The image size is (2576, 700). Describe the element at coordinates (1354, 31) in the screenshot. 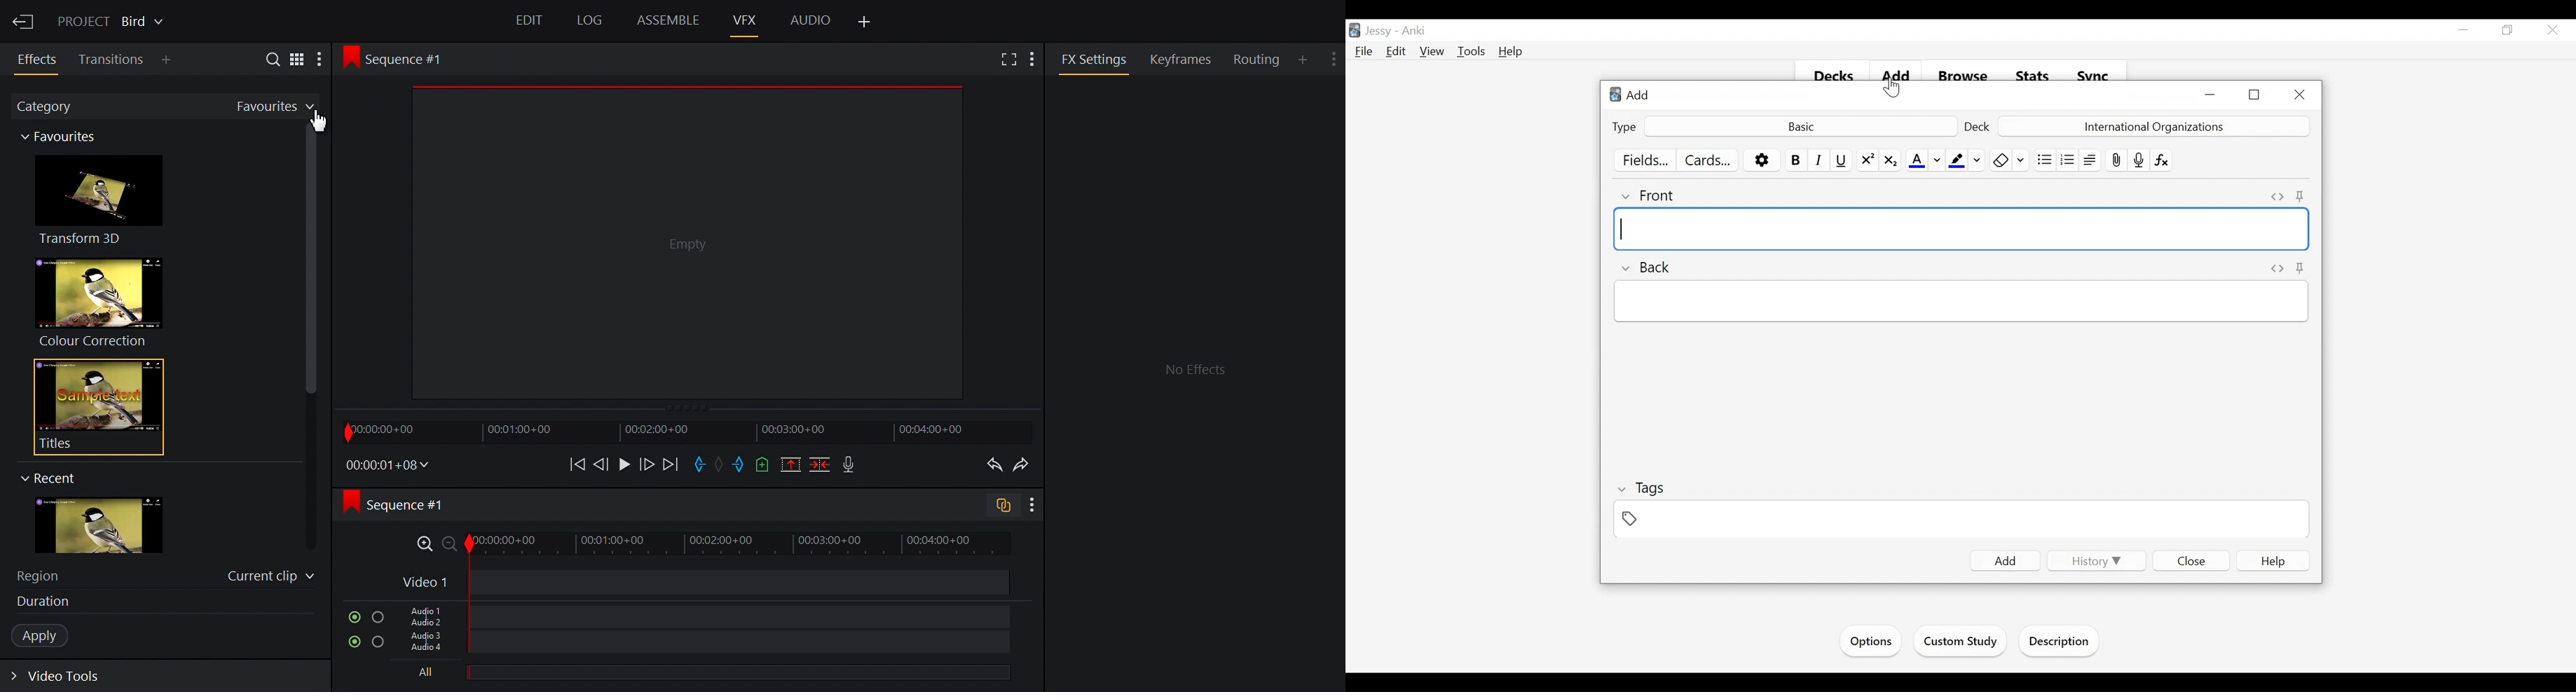

I see `Anki Desktop icon` at that location.